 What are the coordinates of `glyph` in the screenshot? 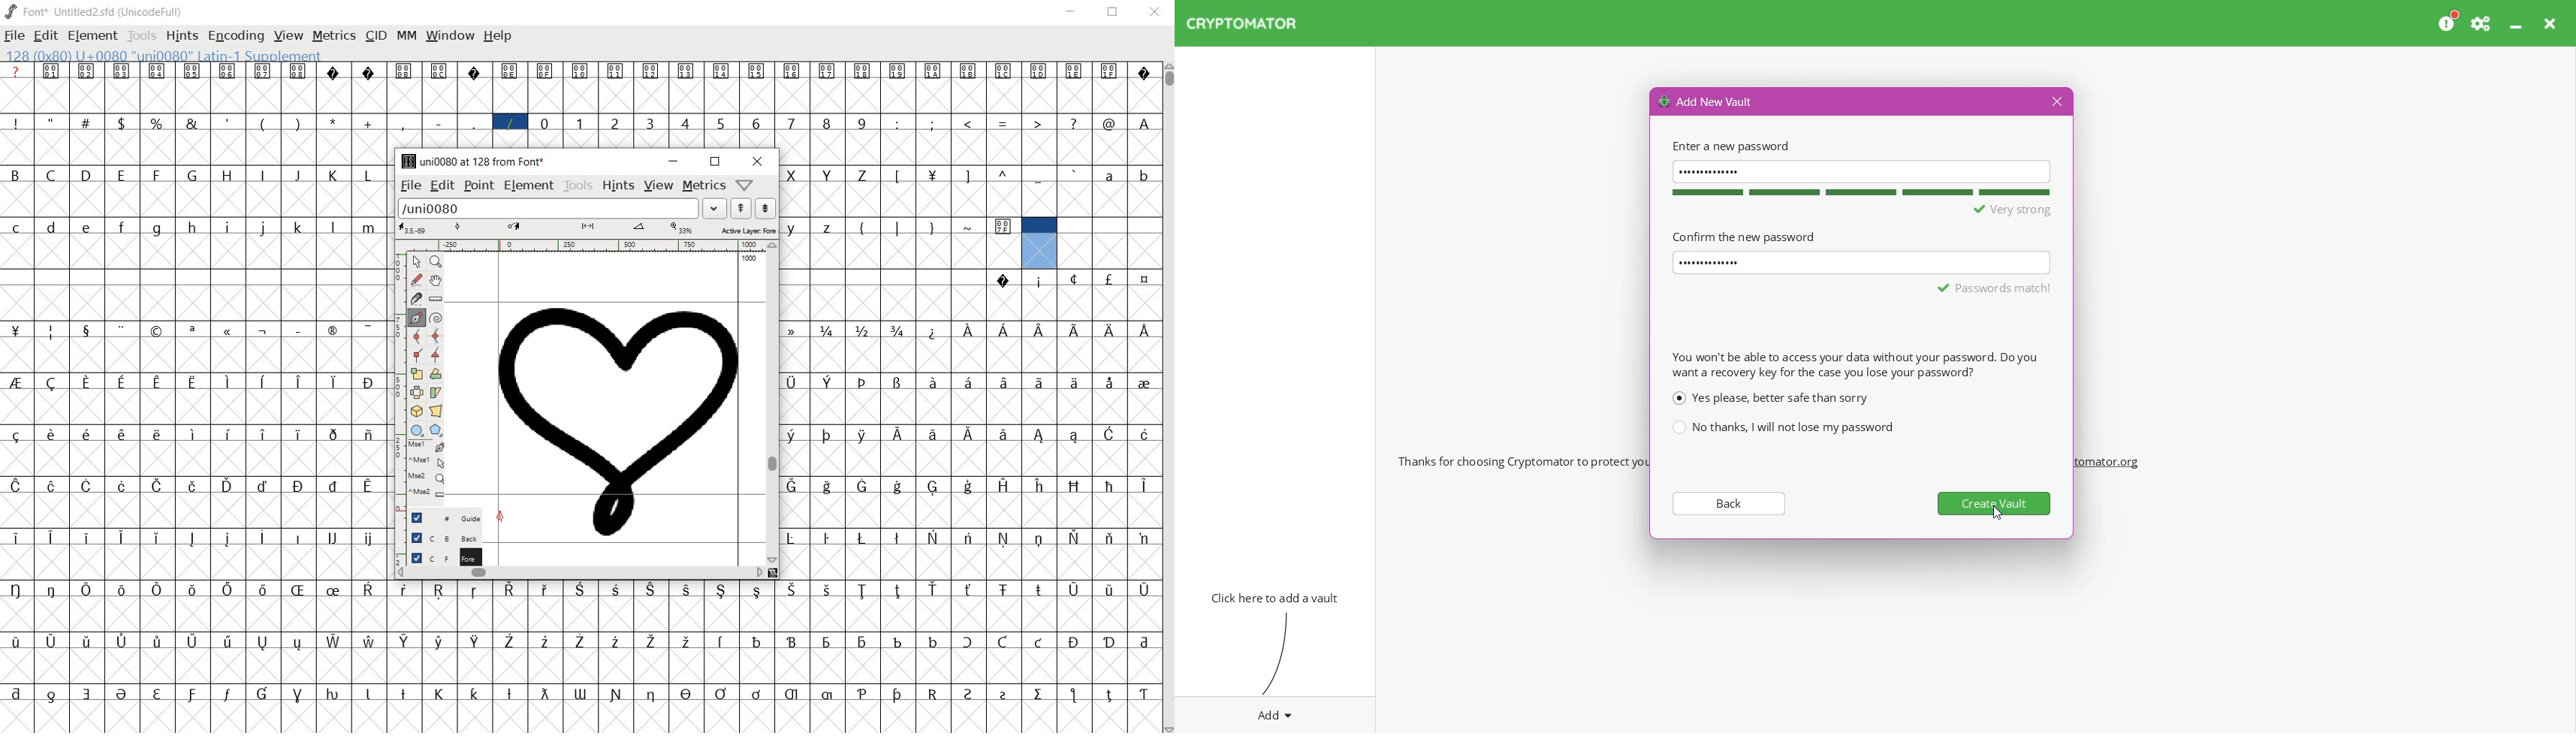 It's located at (615, 642).